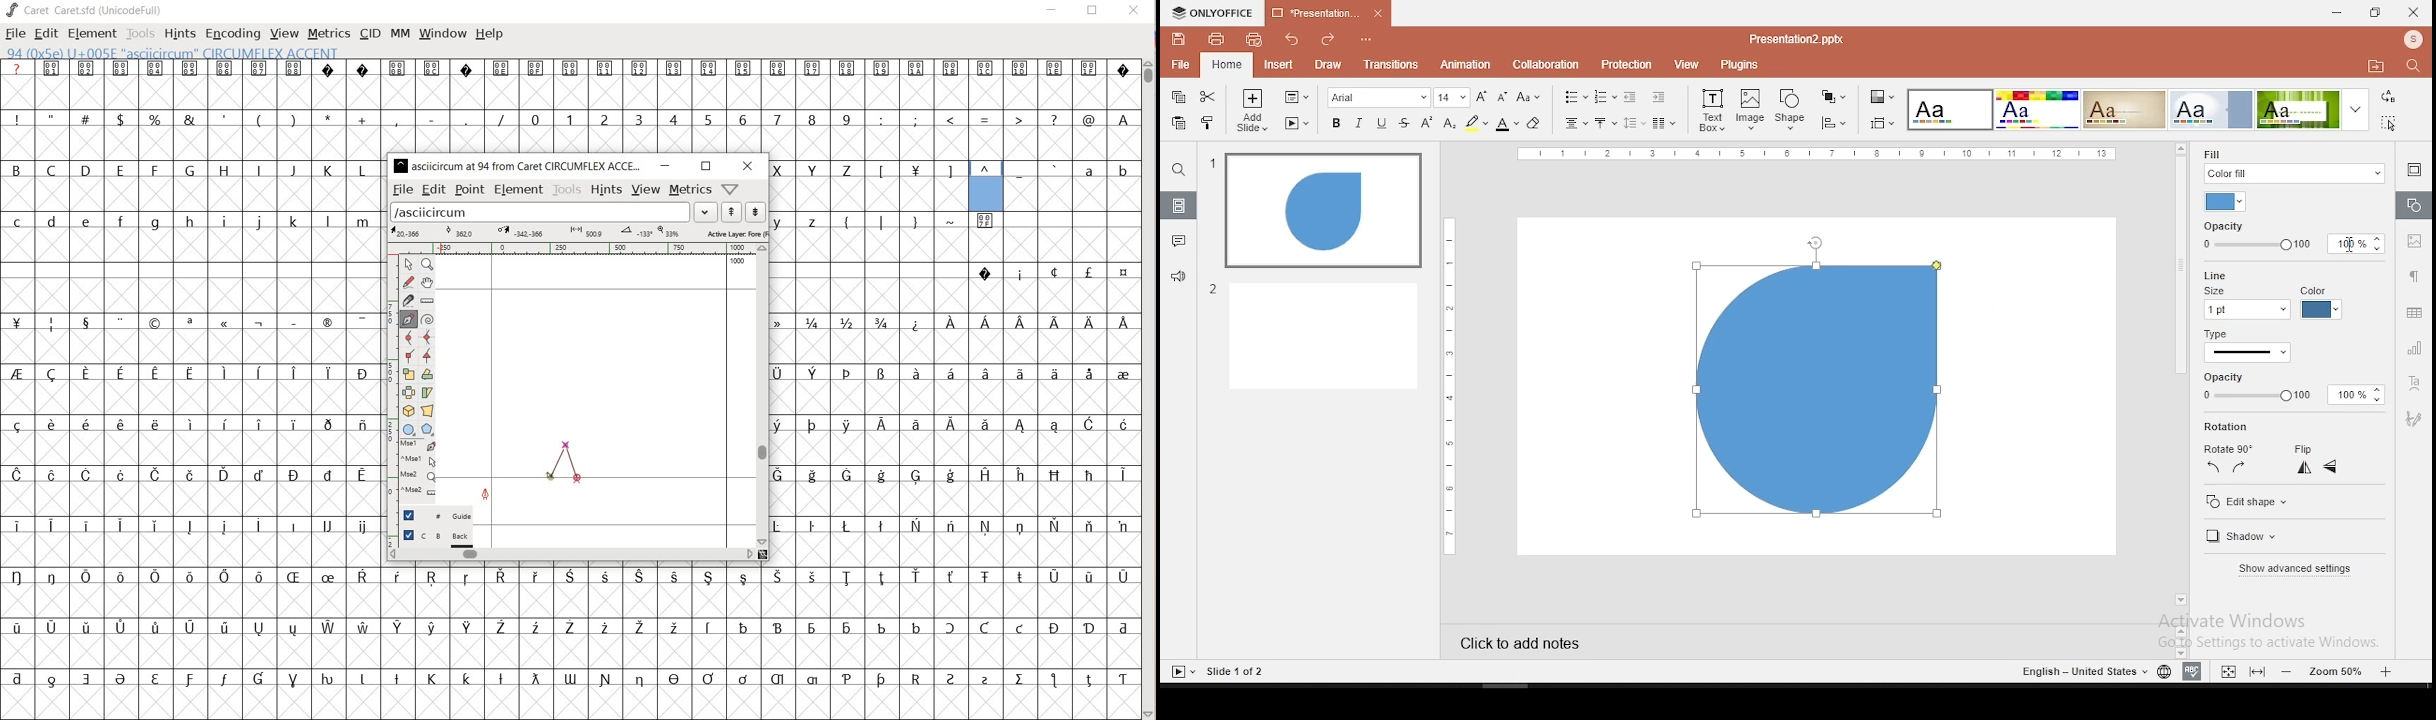  I want to click on slide 1, so click(1323, 211).